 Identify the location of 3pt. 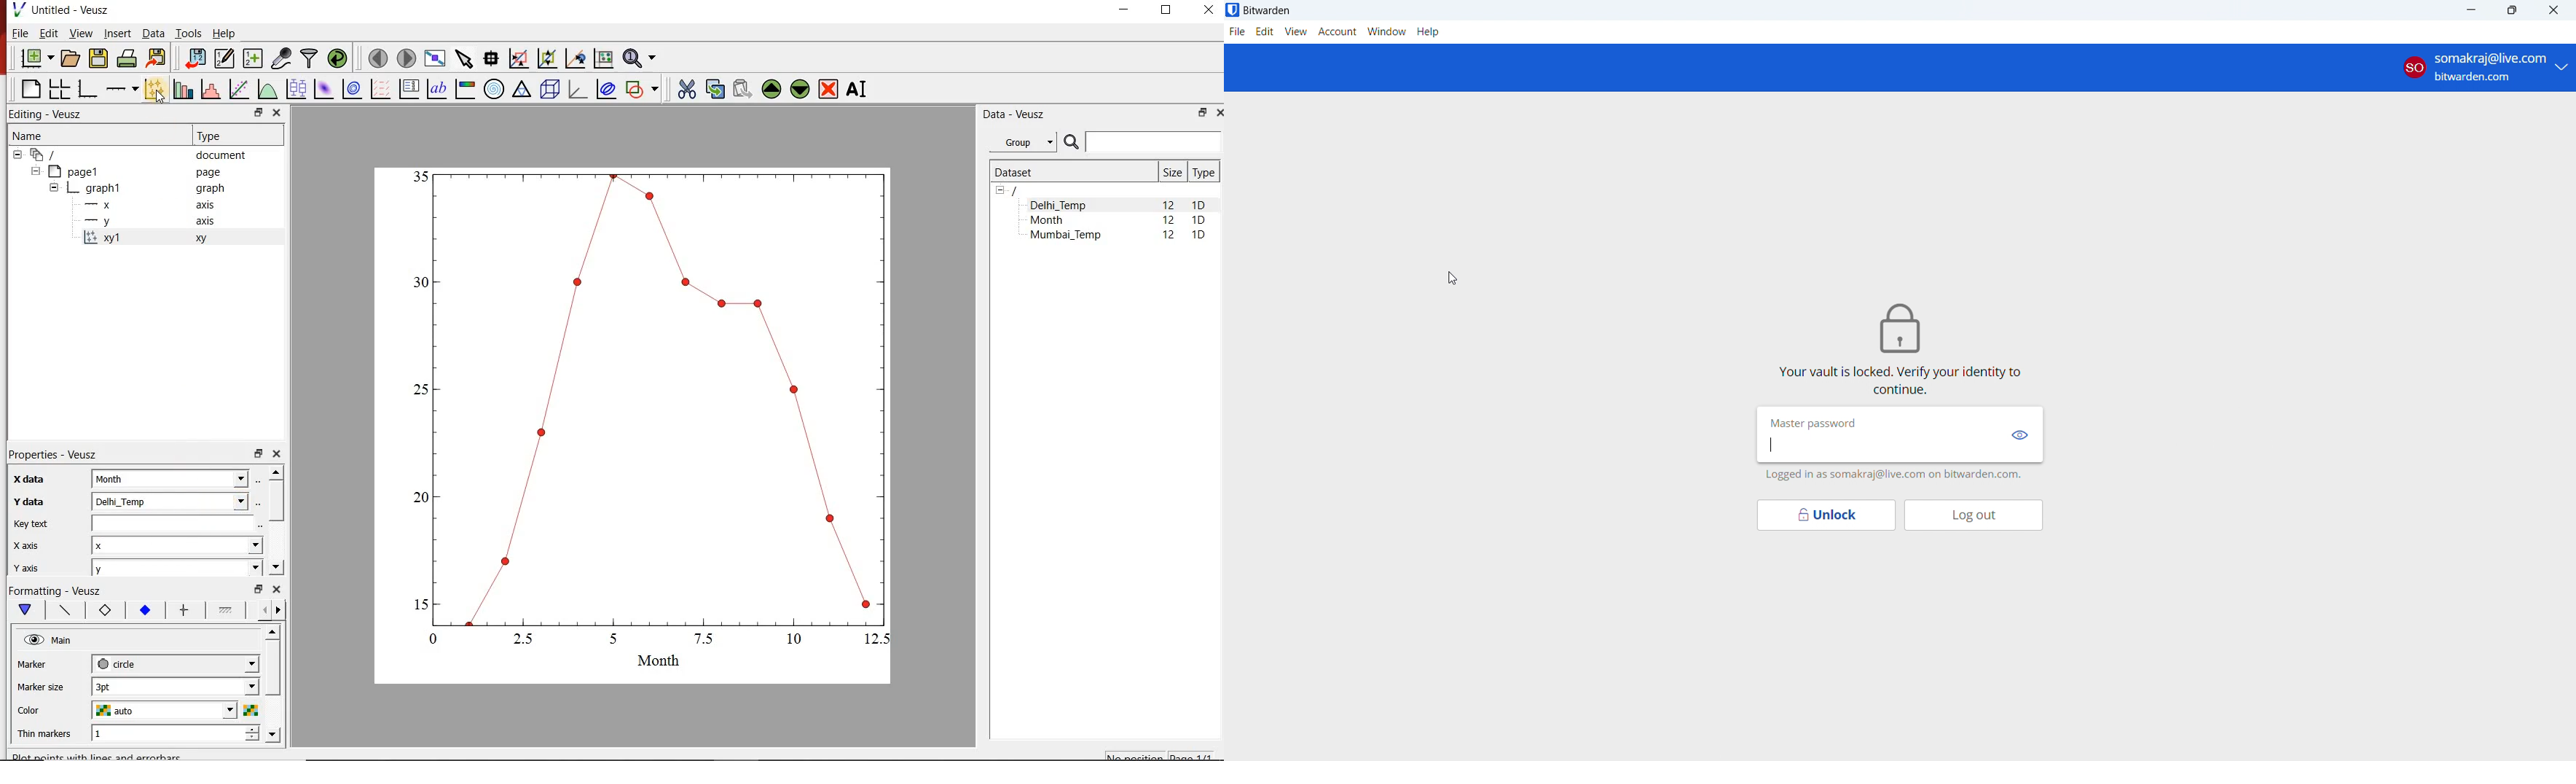
(176, 687).